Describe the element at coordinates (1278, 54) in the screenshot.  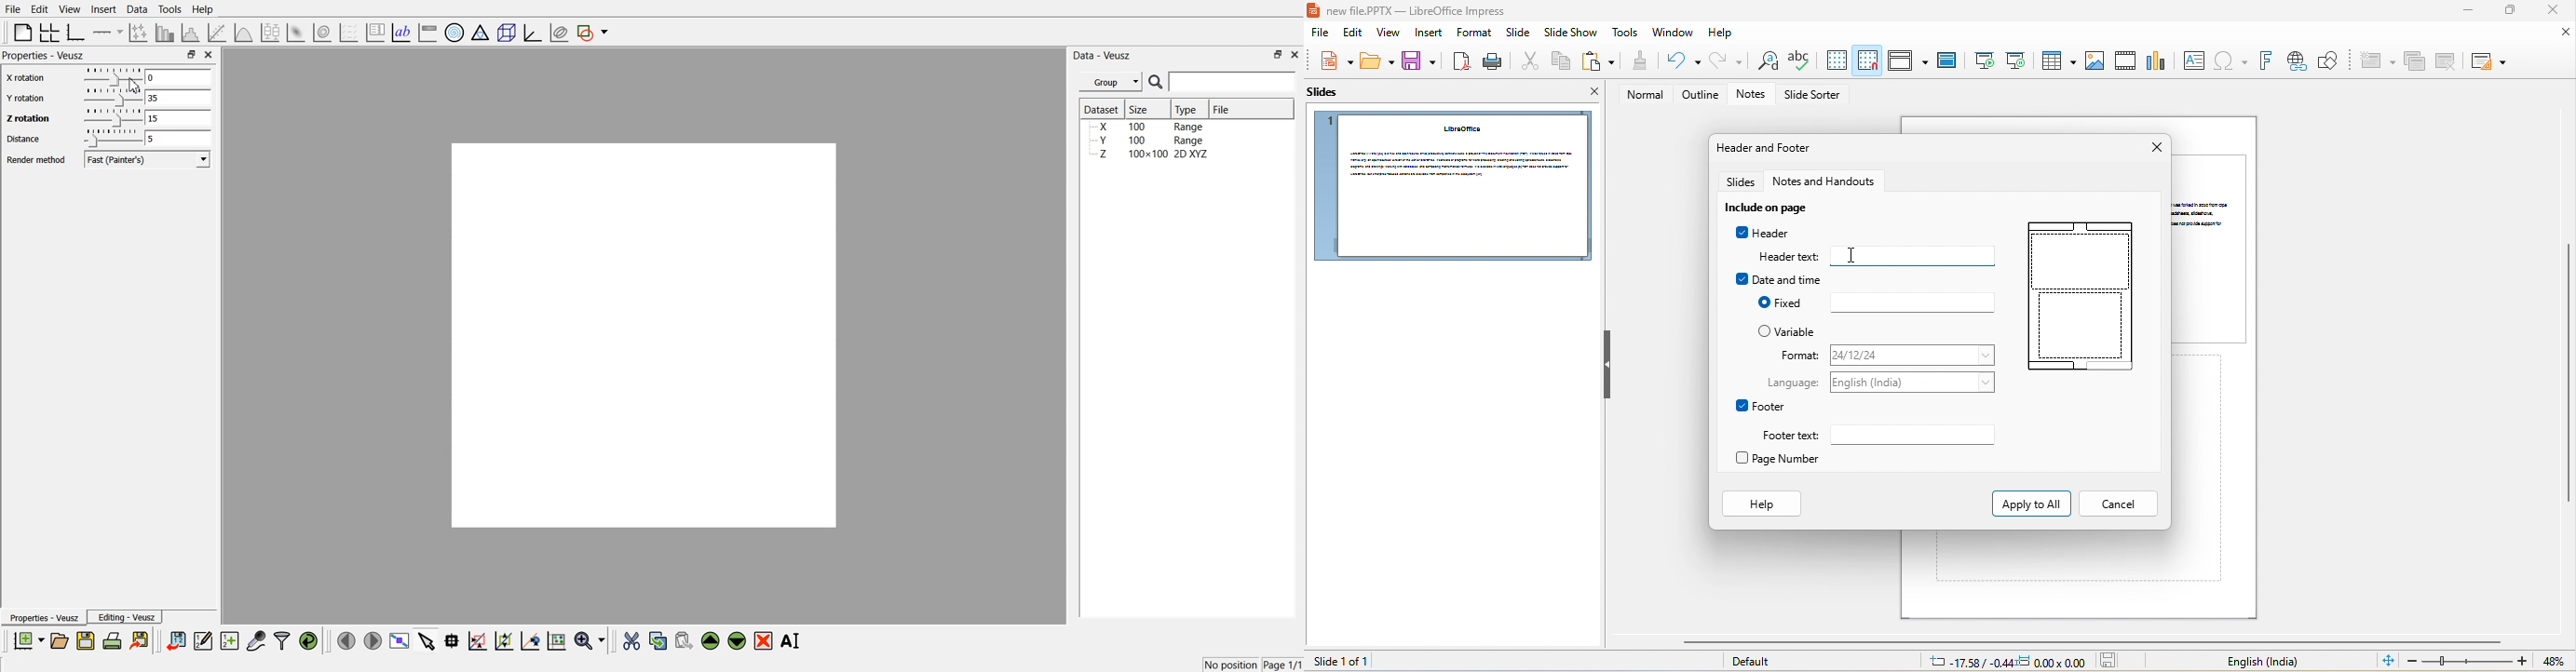
I see `Maximize` at that location.